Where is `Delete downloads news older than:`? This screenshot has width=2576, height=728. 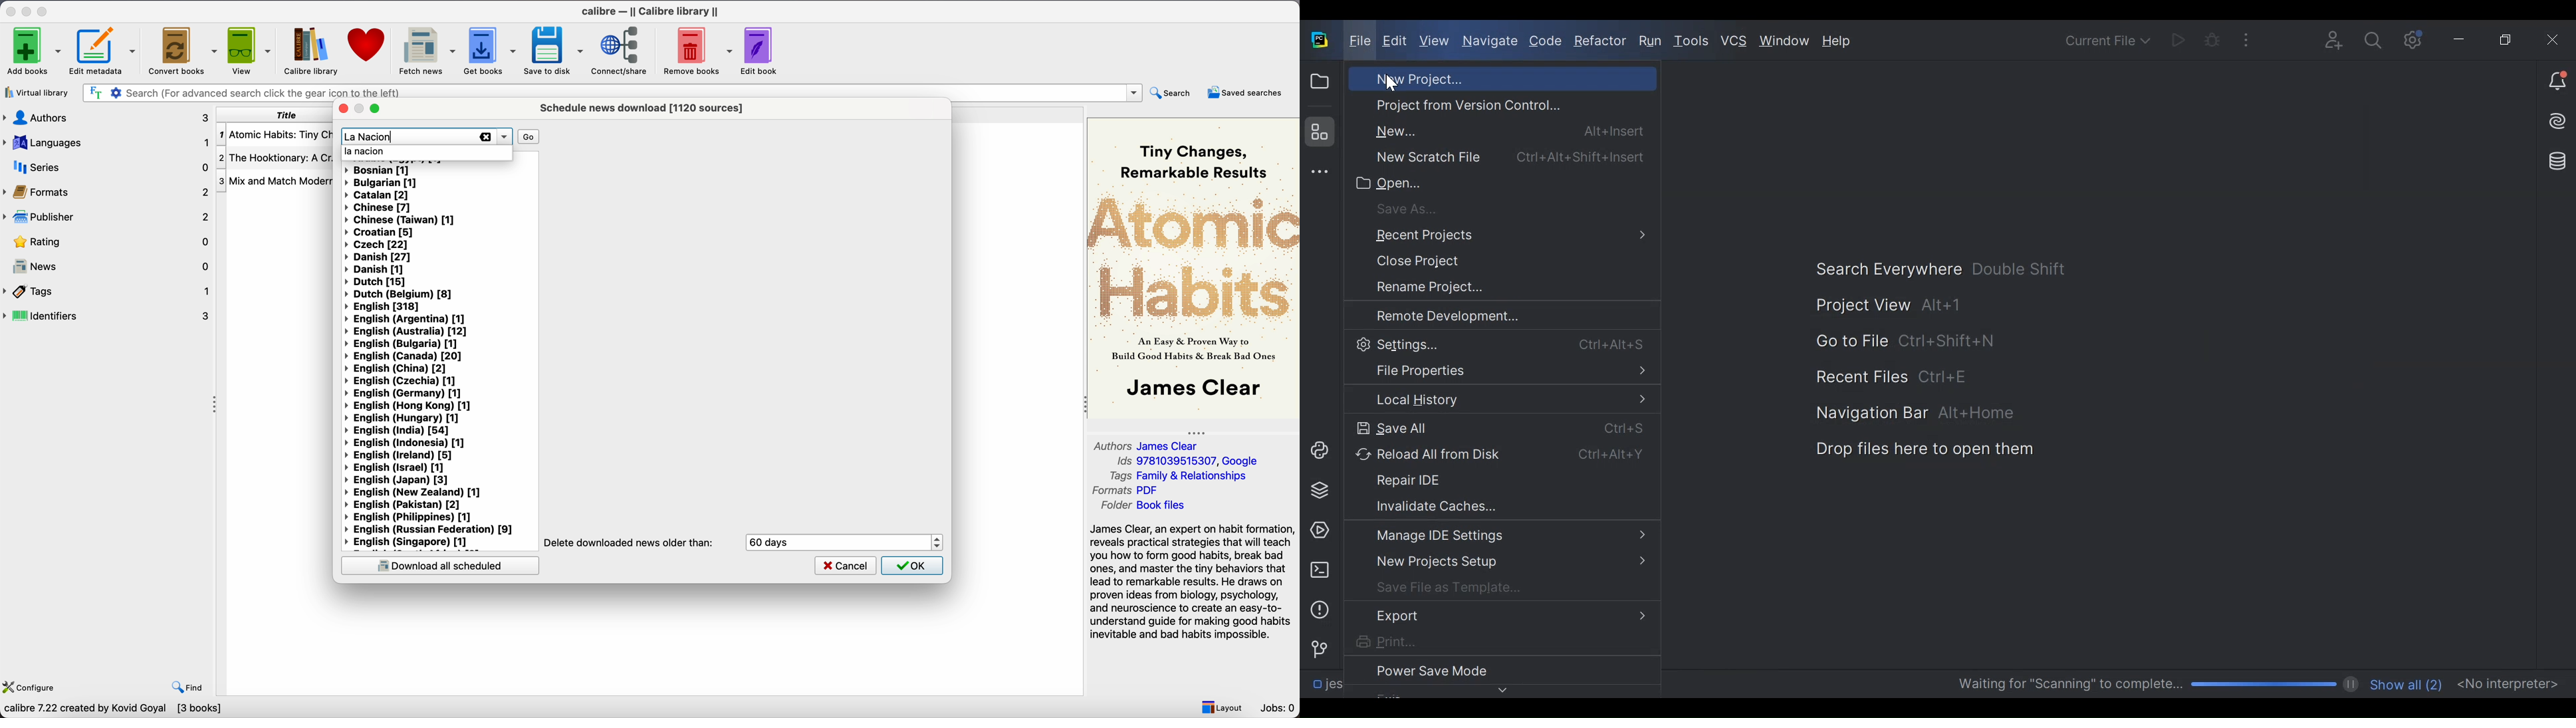 Delete downloads news older than: is located at coordinates (629, 543).